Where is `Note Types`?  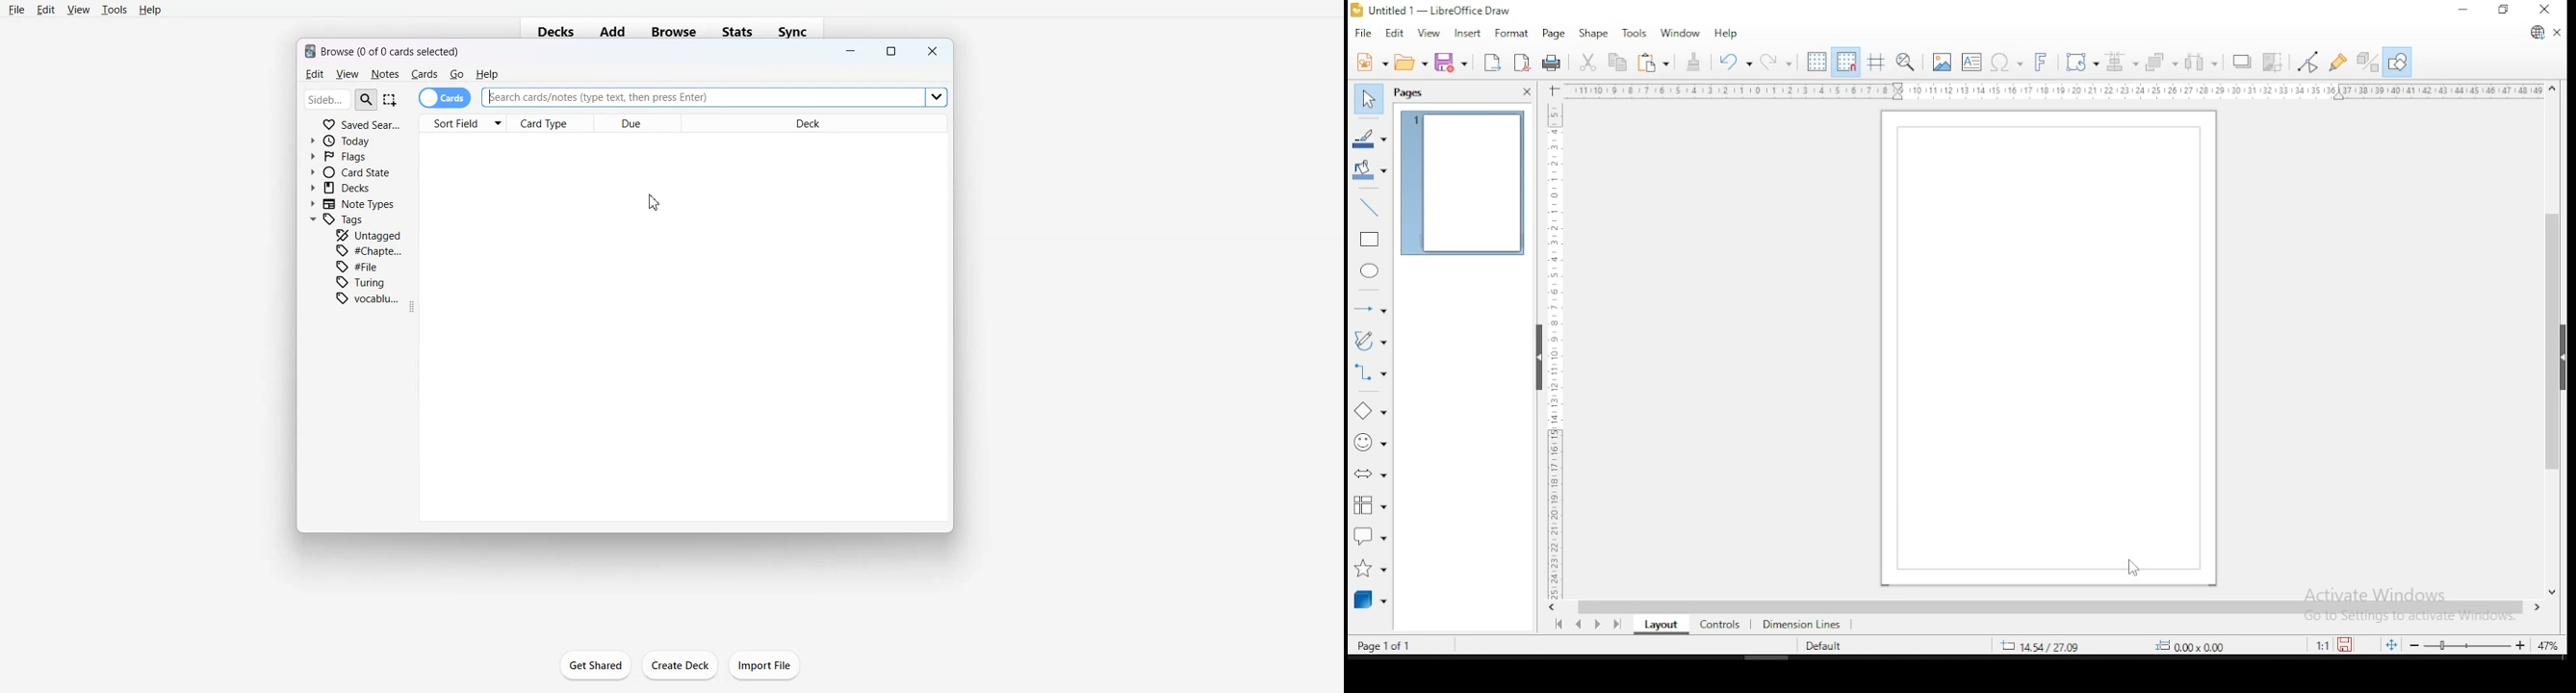 Note Types is located at coordinates (354, 204).